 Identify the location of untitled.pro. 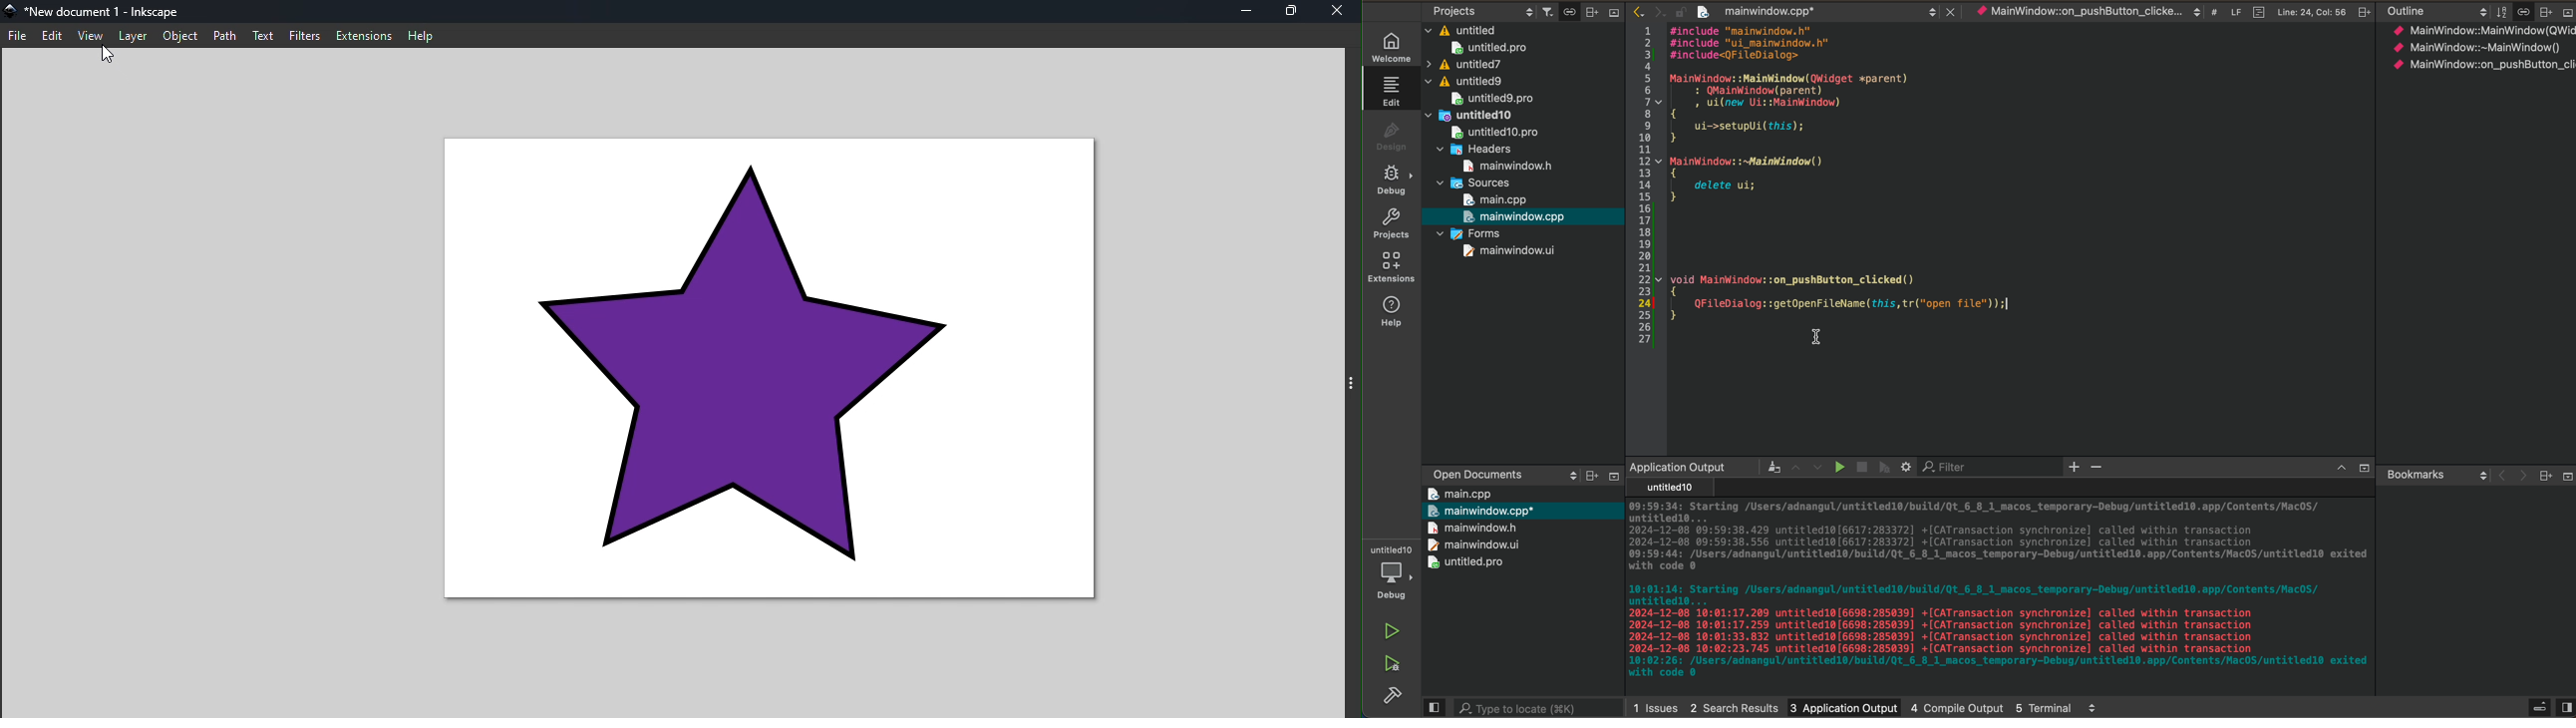
(1467, 563).